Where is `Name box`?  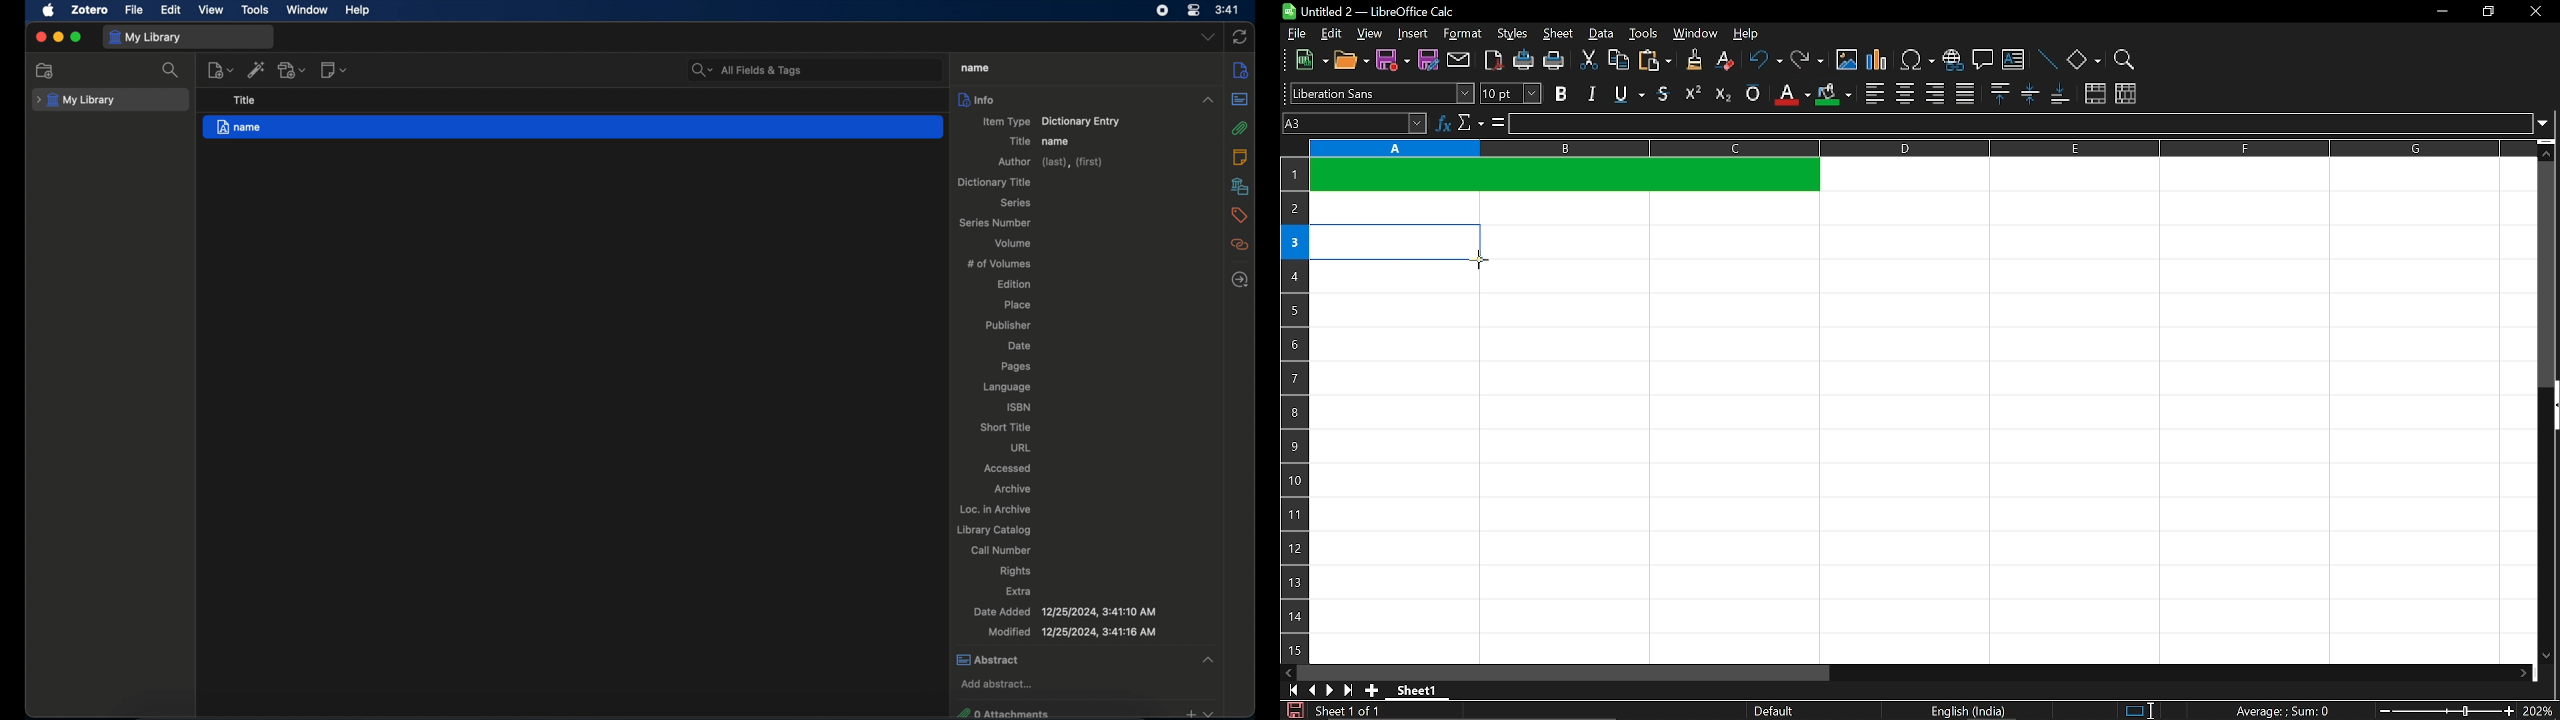 Name box is located at coordinates (1355, 124).